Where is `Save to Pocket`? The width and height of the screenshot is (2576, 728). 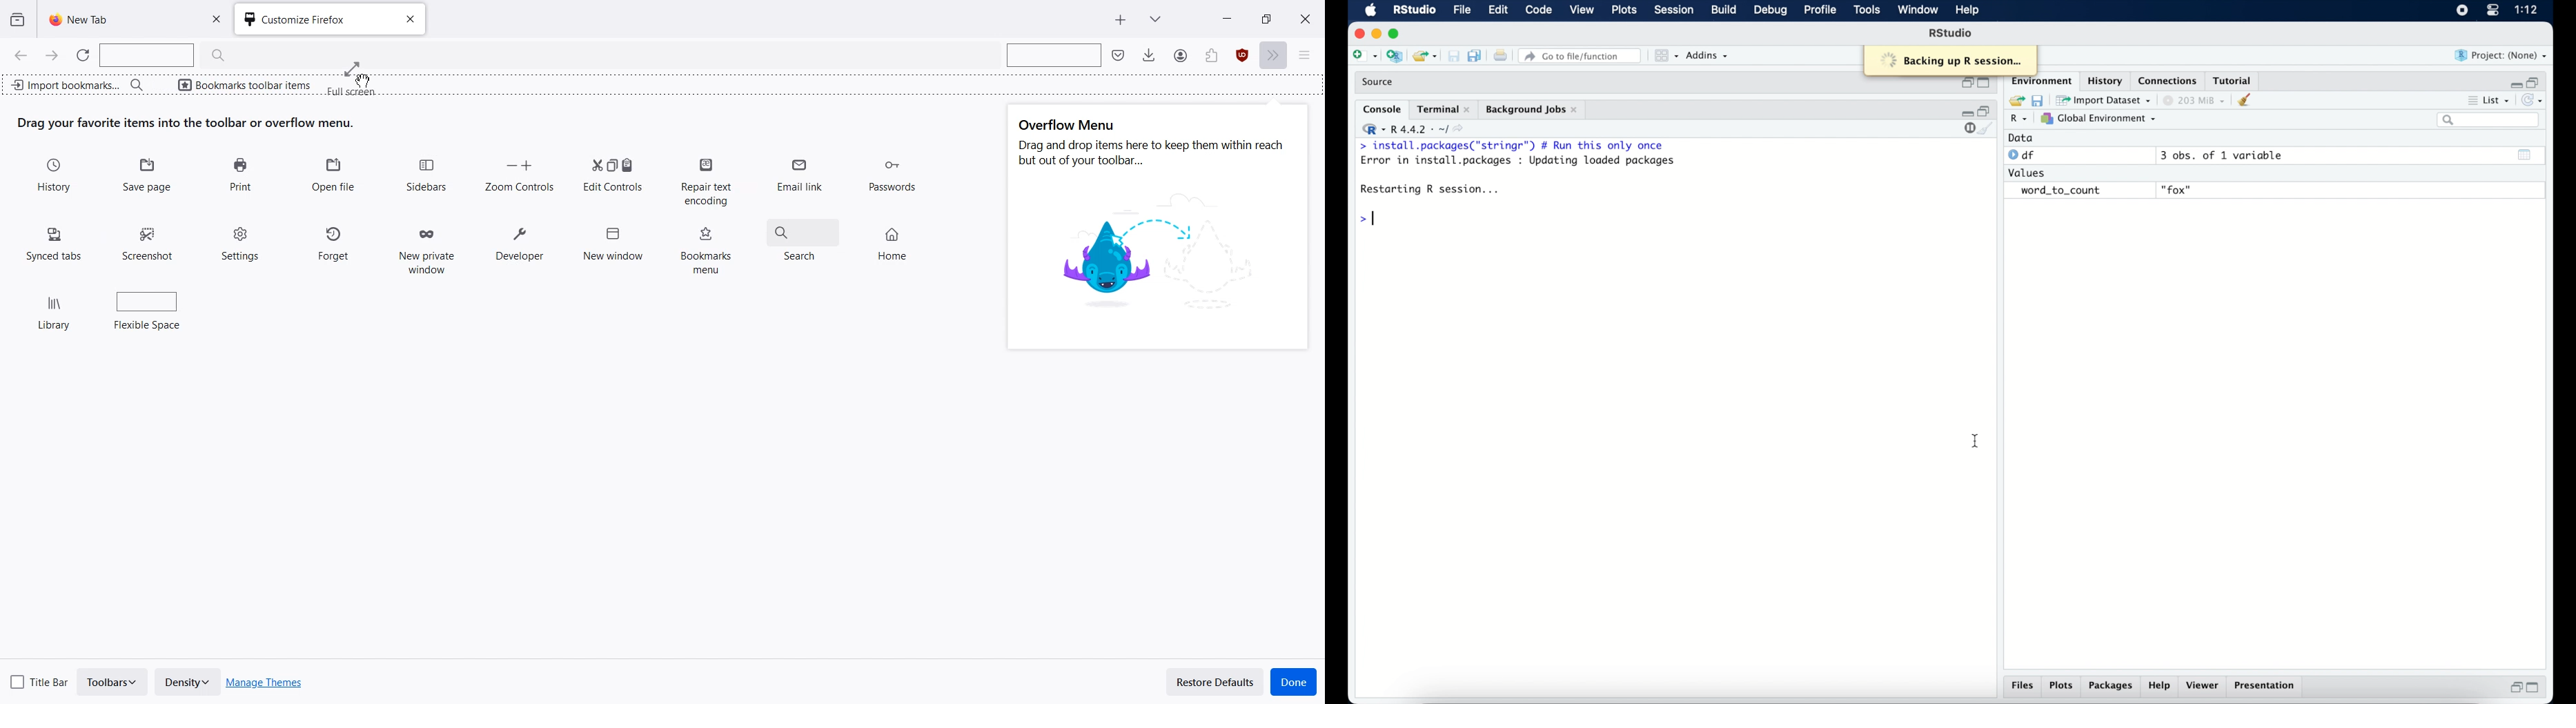 Save to Pocket is located at coordinates (1179, 55).